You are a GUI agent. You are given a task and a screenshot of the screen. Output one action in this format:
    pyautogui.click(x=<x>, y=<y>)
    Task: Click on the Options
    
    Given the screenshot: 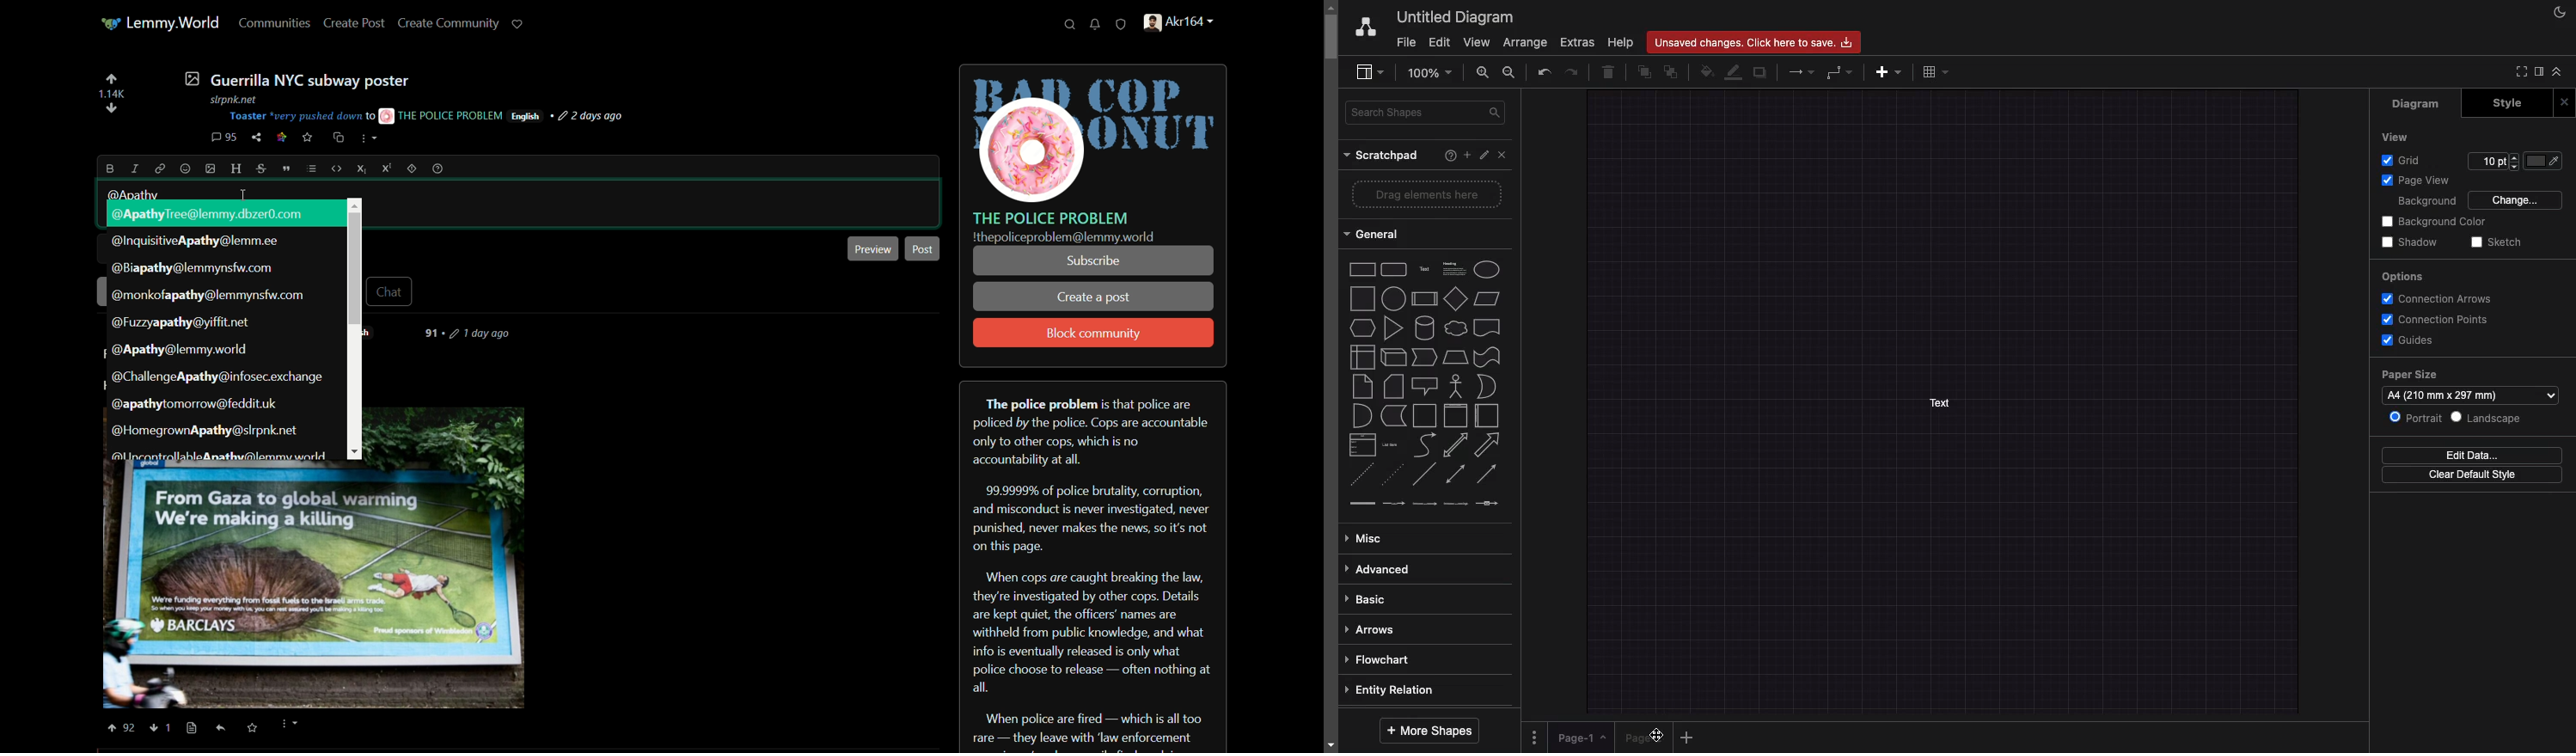 What is the action you would take?
    pyautogui.click(x=2402, y=276)
    